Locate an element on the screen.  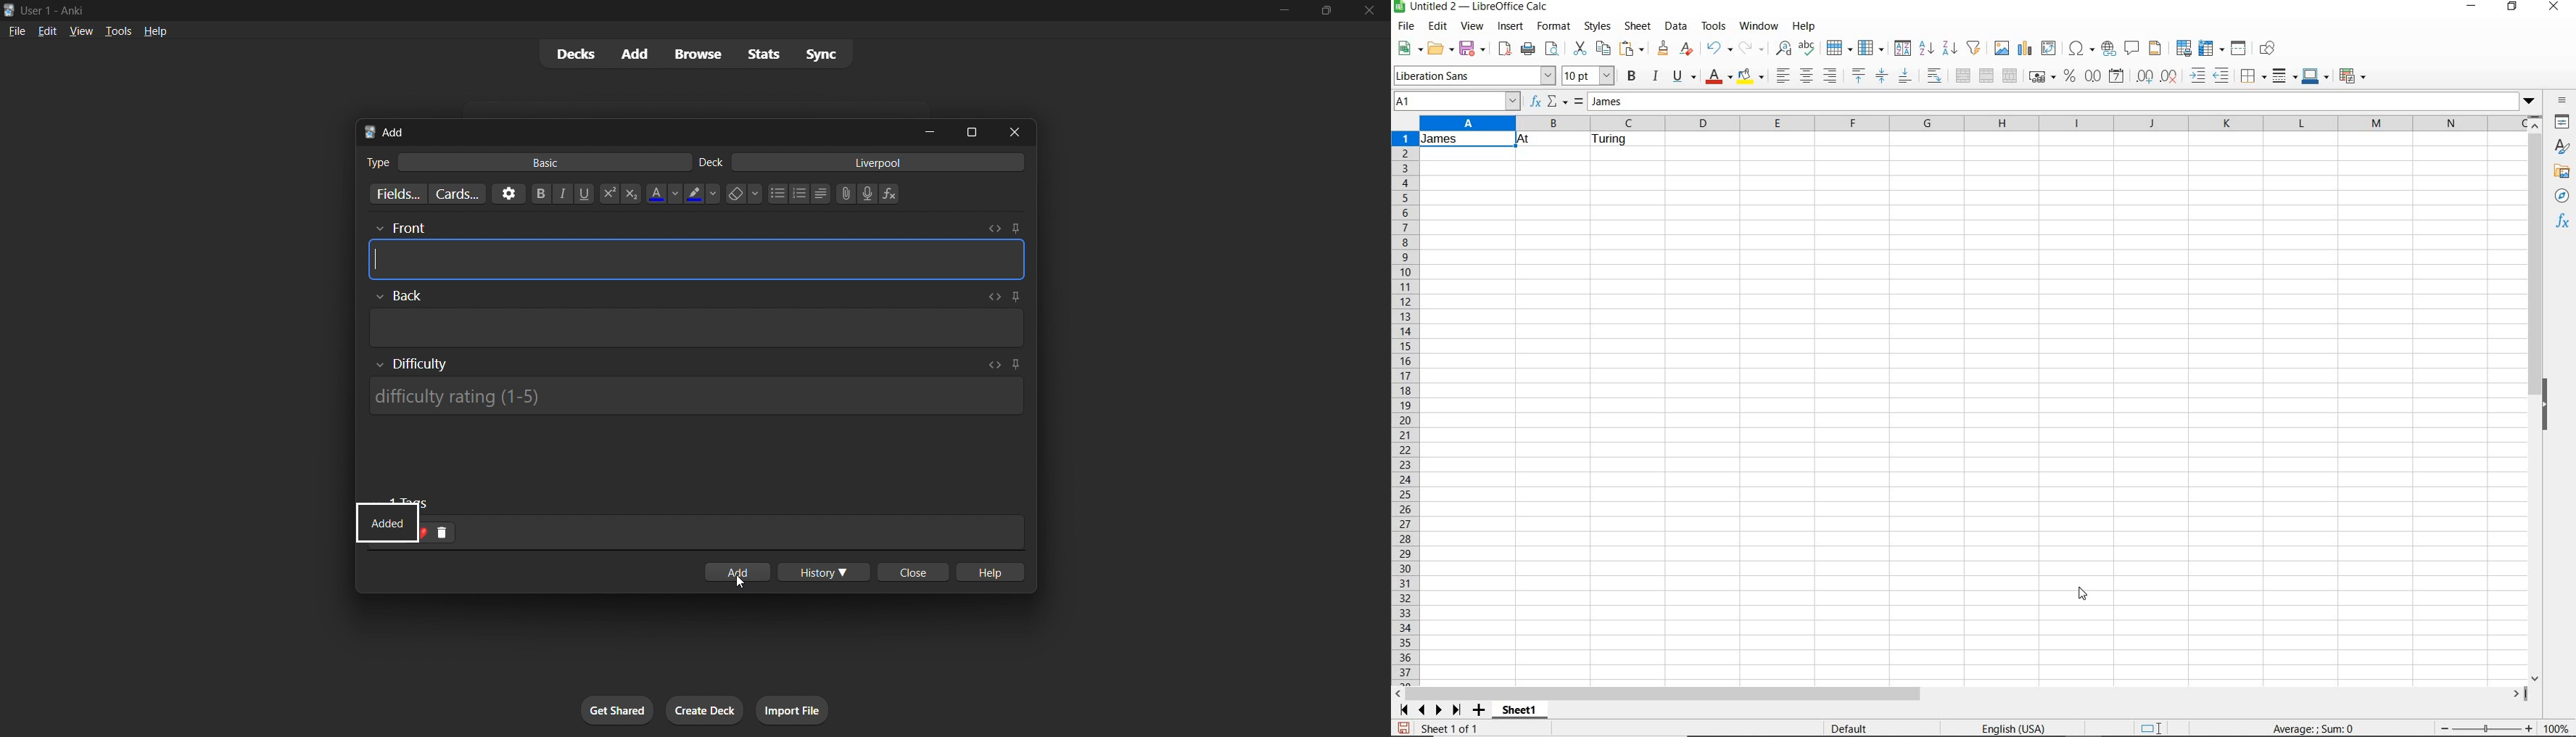
merge and center or unmerge cells is located at coordinates (1963, 76).